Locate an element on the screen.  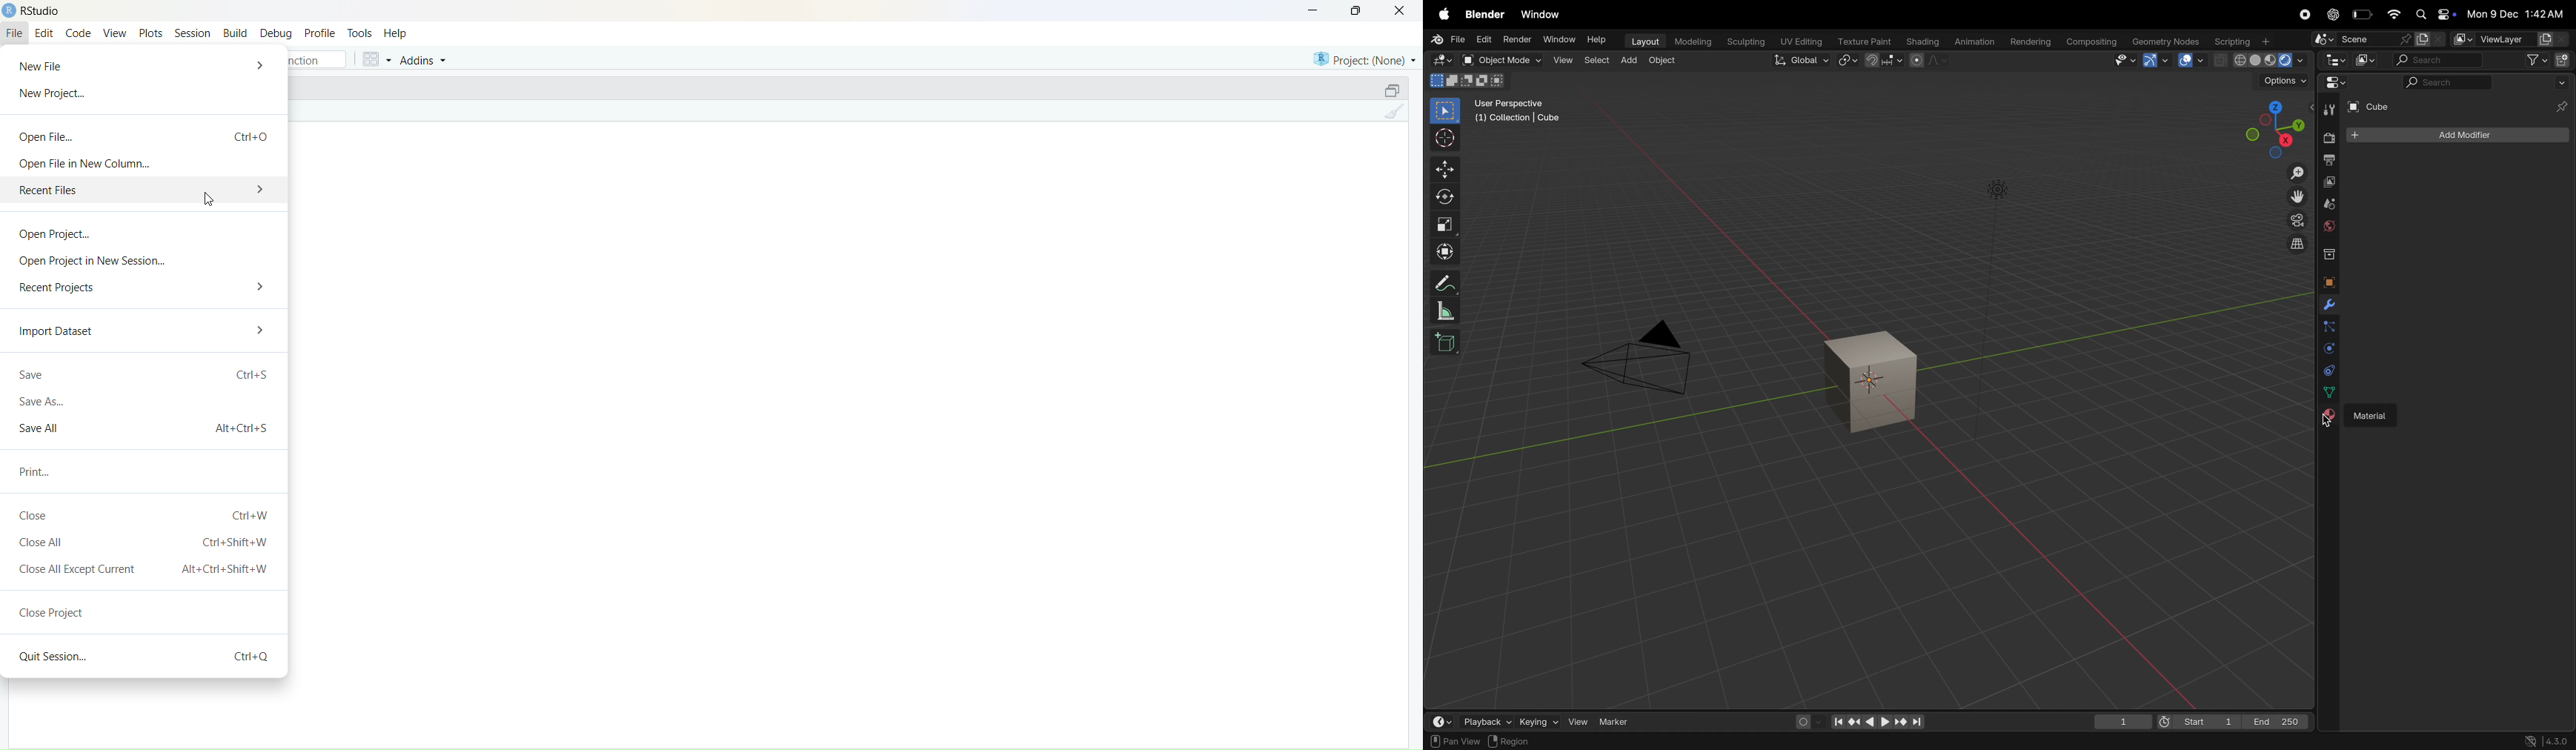
‘Open Project in New Session... is located at coordinates (95, 260).